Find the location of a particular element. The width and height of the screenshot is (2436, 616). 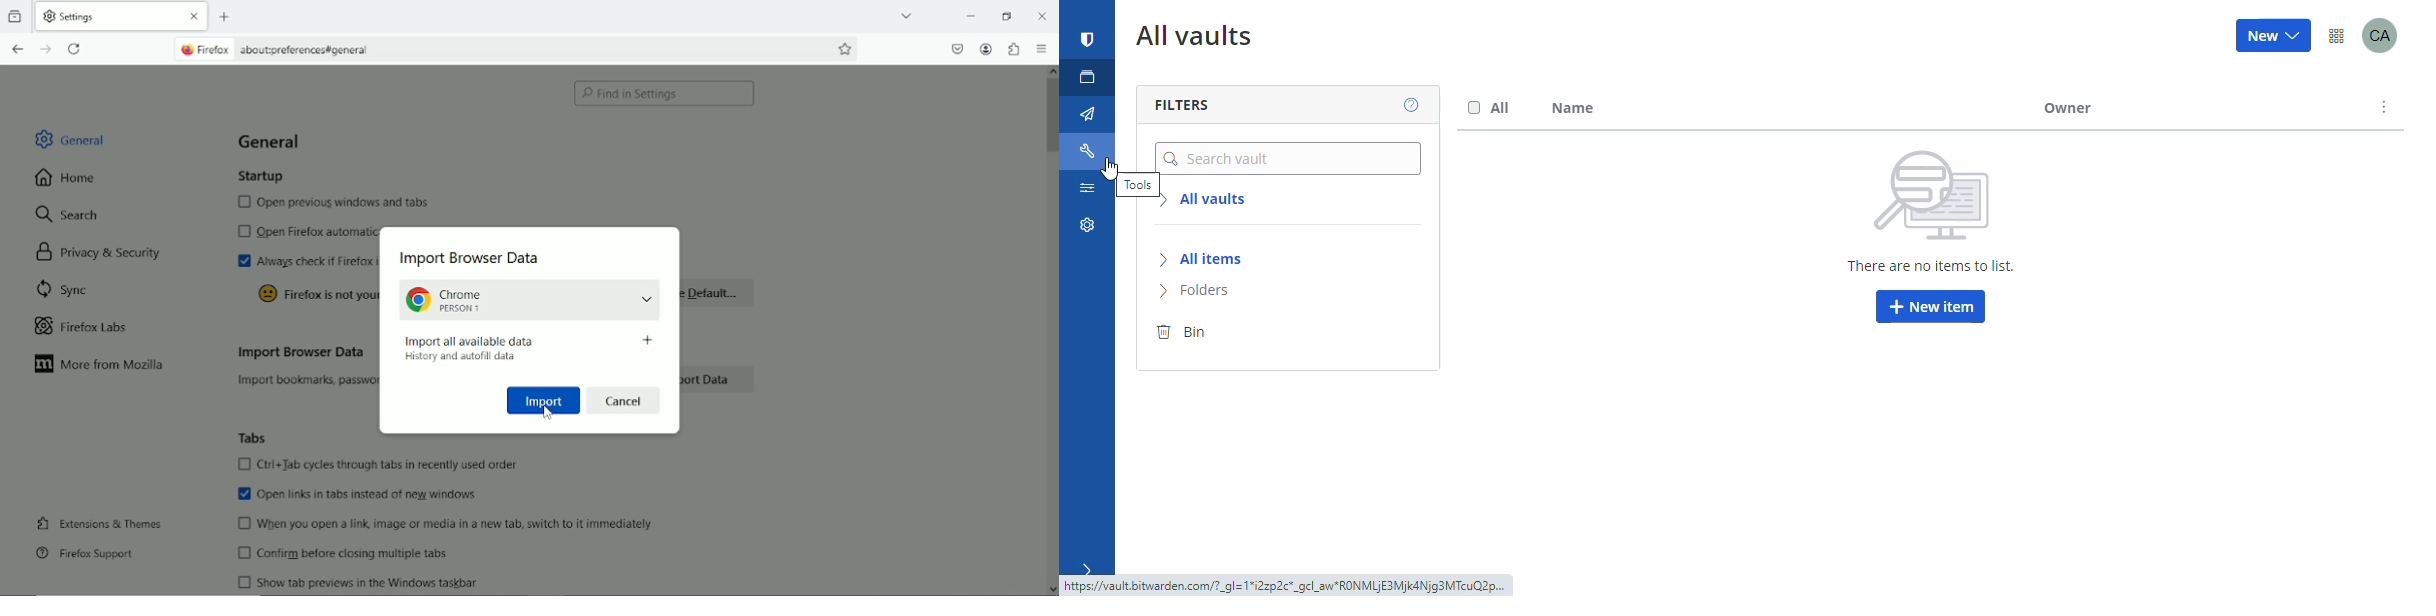

cursor is located at coordinates (546, 415).